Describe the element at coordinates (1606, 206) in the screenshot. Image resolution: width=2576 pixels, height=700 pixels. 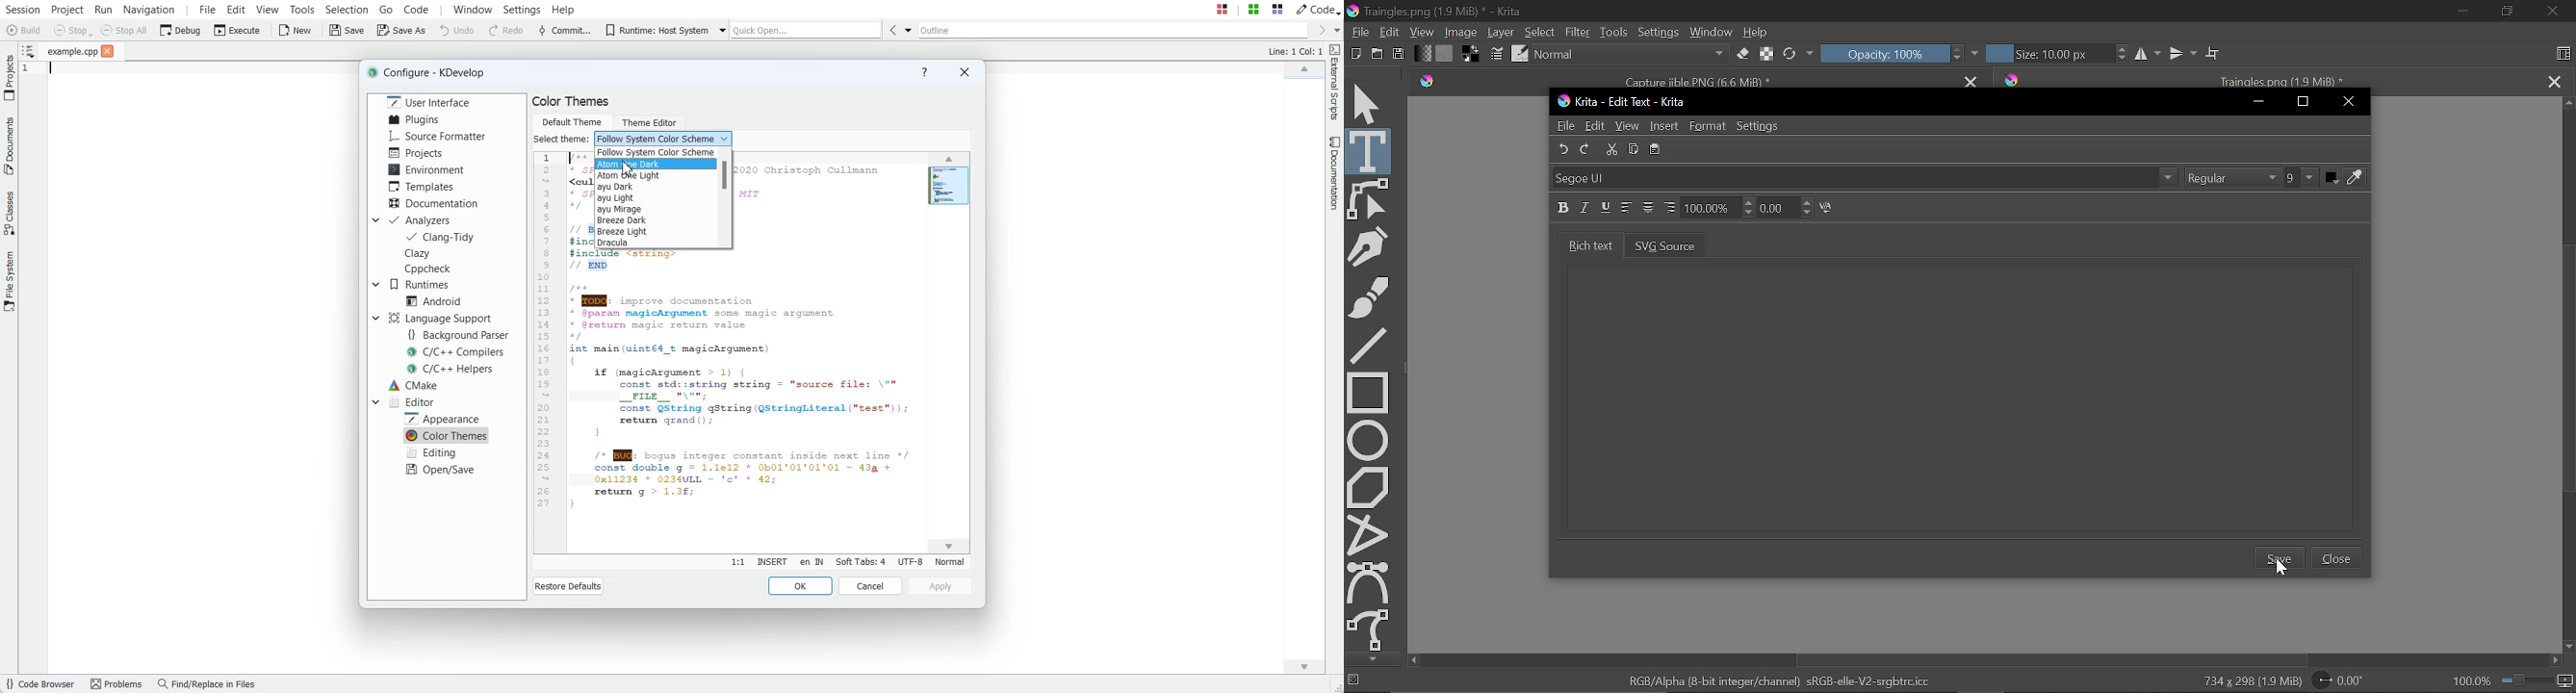
I see `Underline` at that location.